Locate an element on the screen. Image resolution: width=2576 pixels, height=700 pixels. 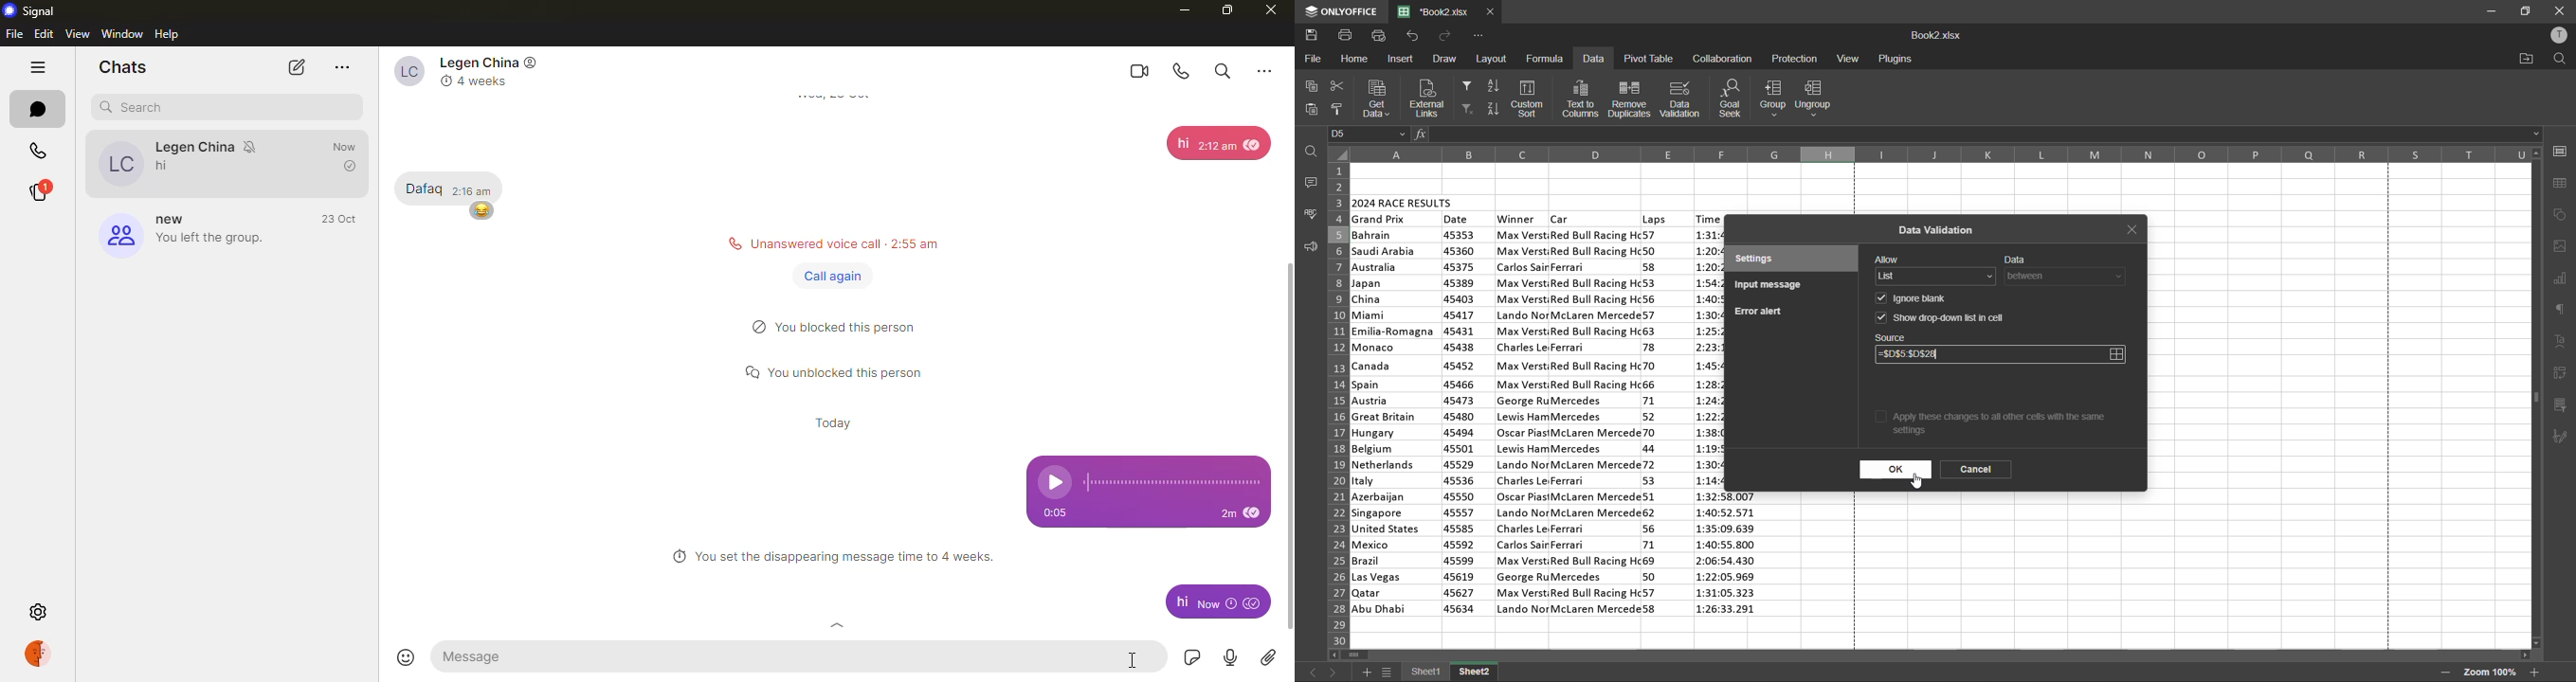
close is located at coordinates (1272, 10).